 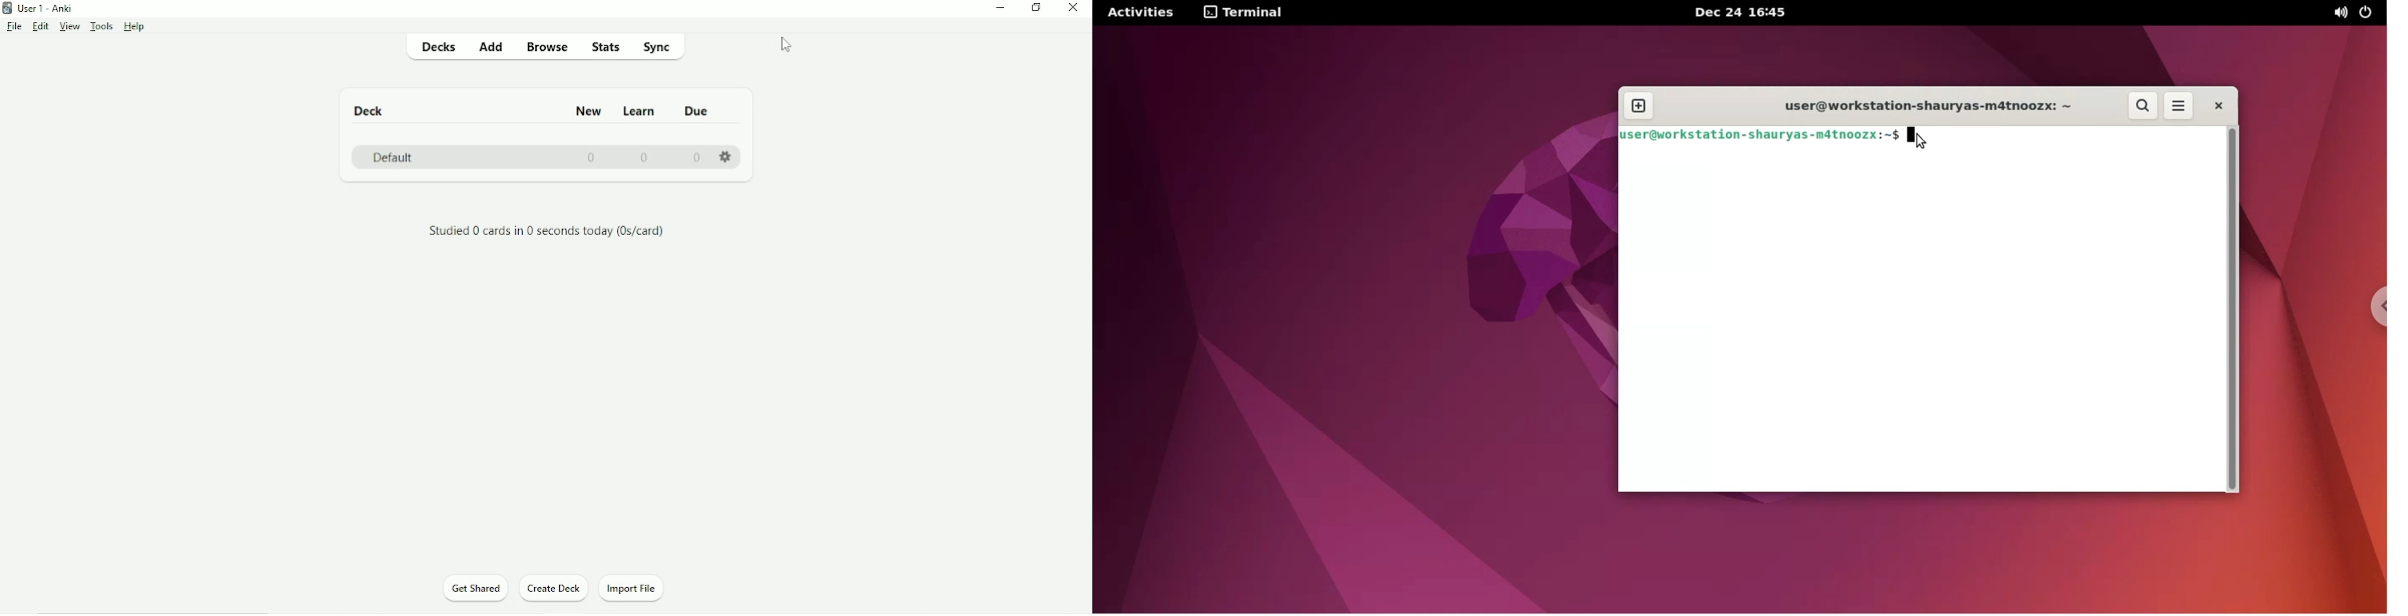 I want to click on Close, so click(x=1074, y=8).